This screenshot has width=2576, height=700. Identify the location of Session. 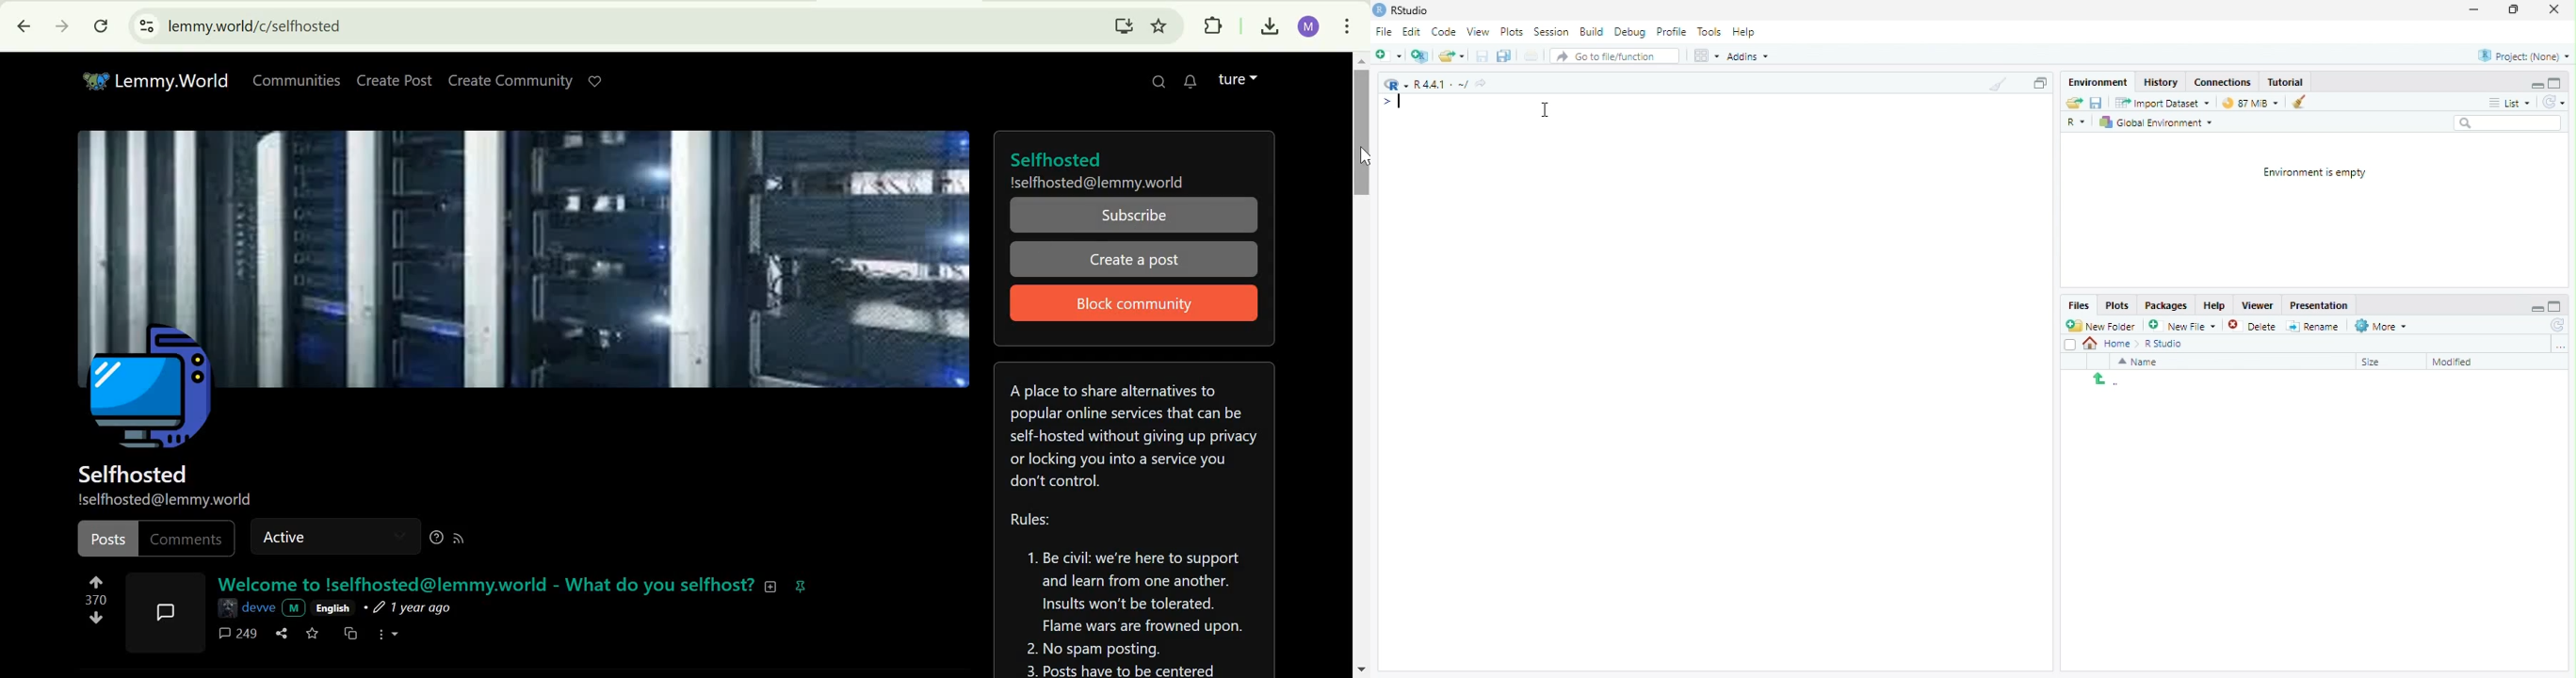
(1551, 31).